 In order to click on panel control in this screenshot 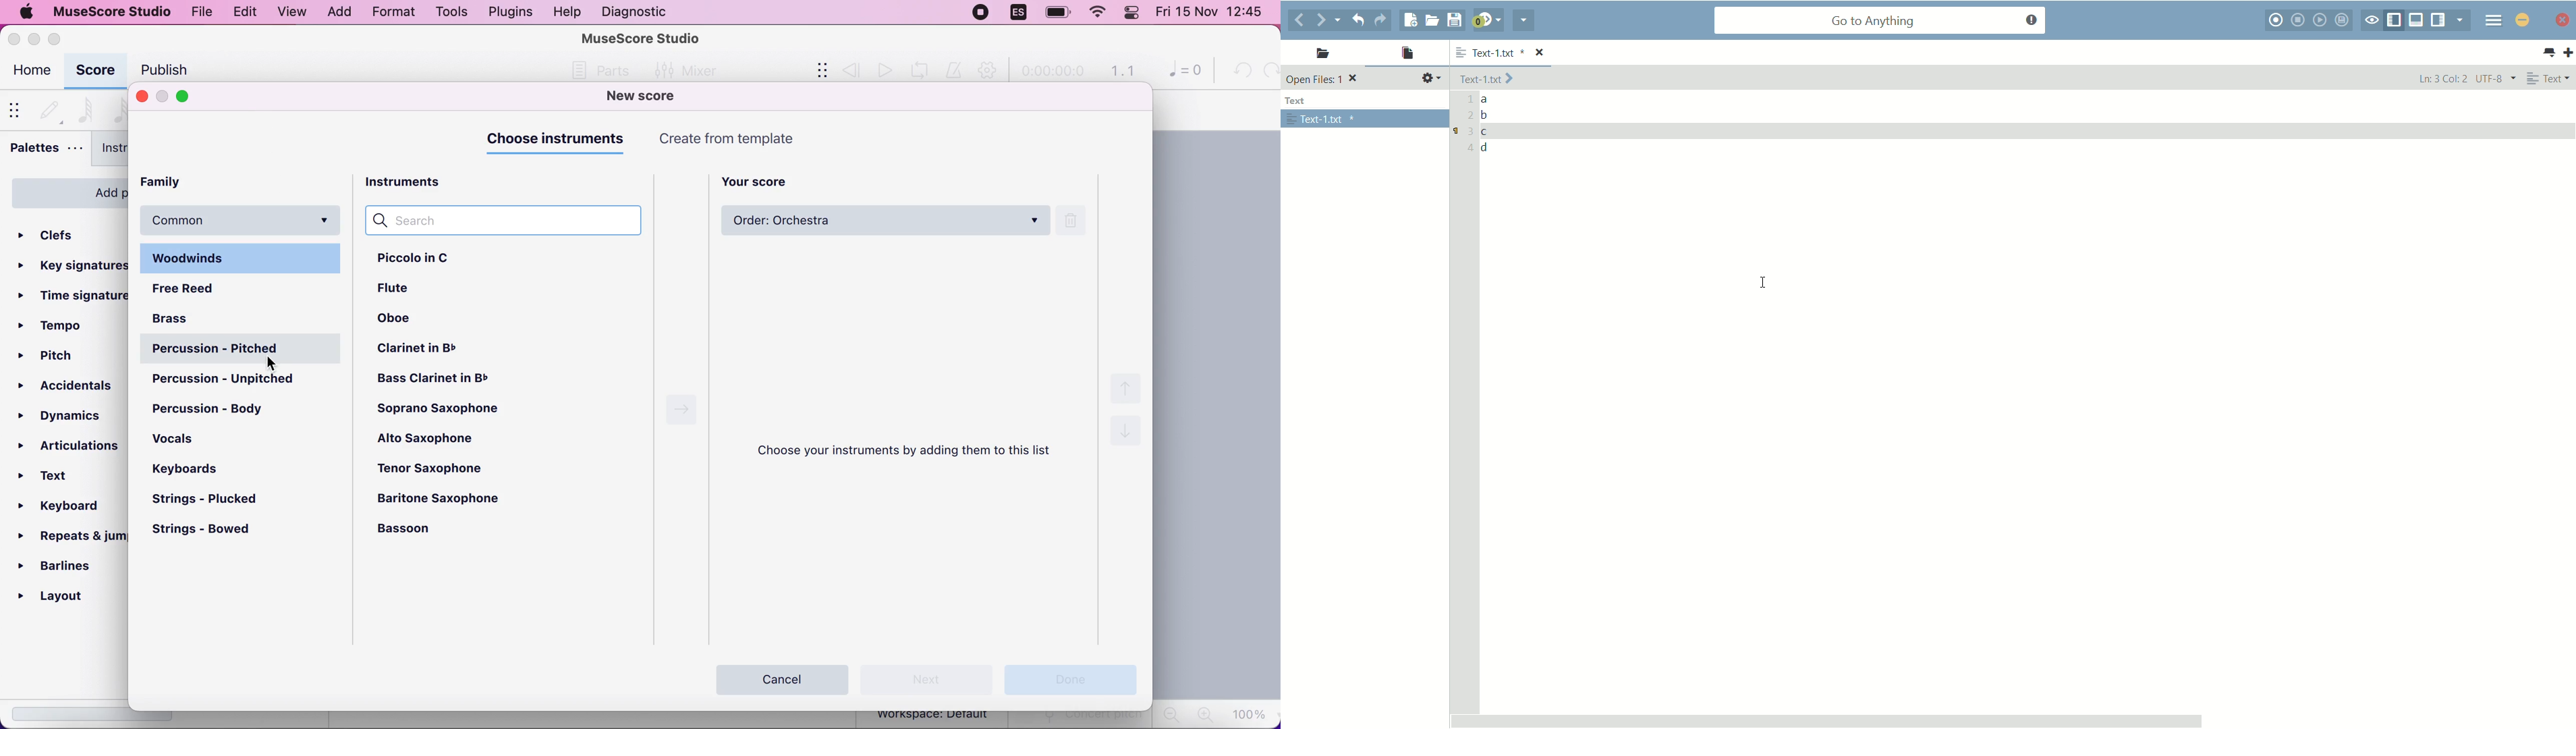, I will do `click(1134, 13)`.